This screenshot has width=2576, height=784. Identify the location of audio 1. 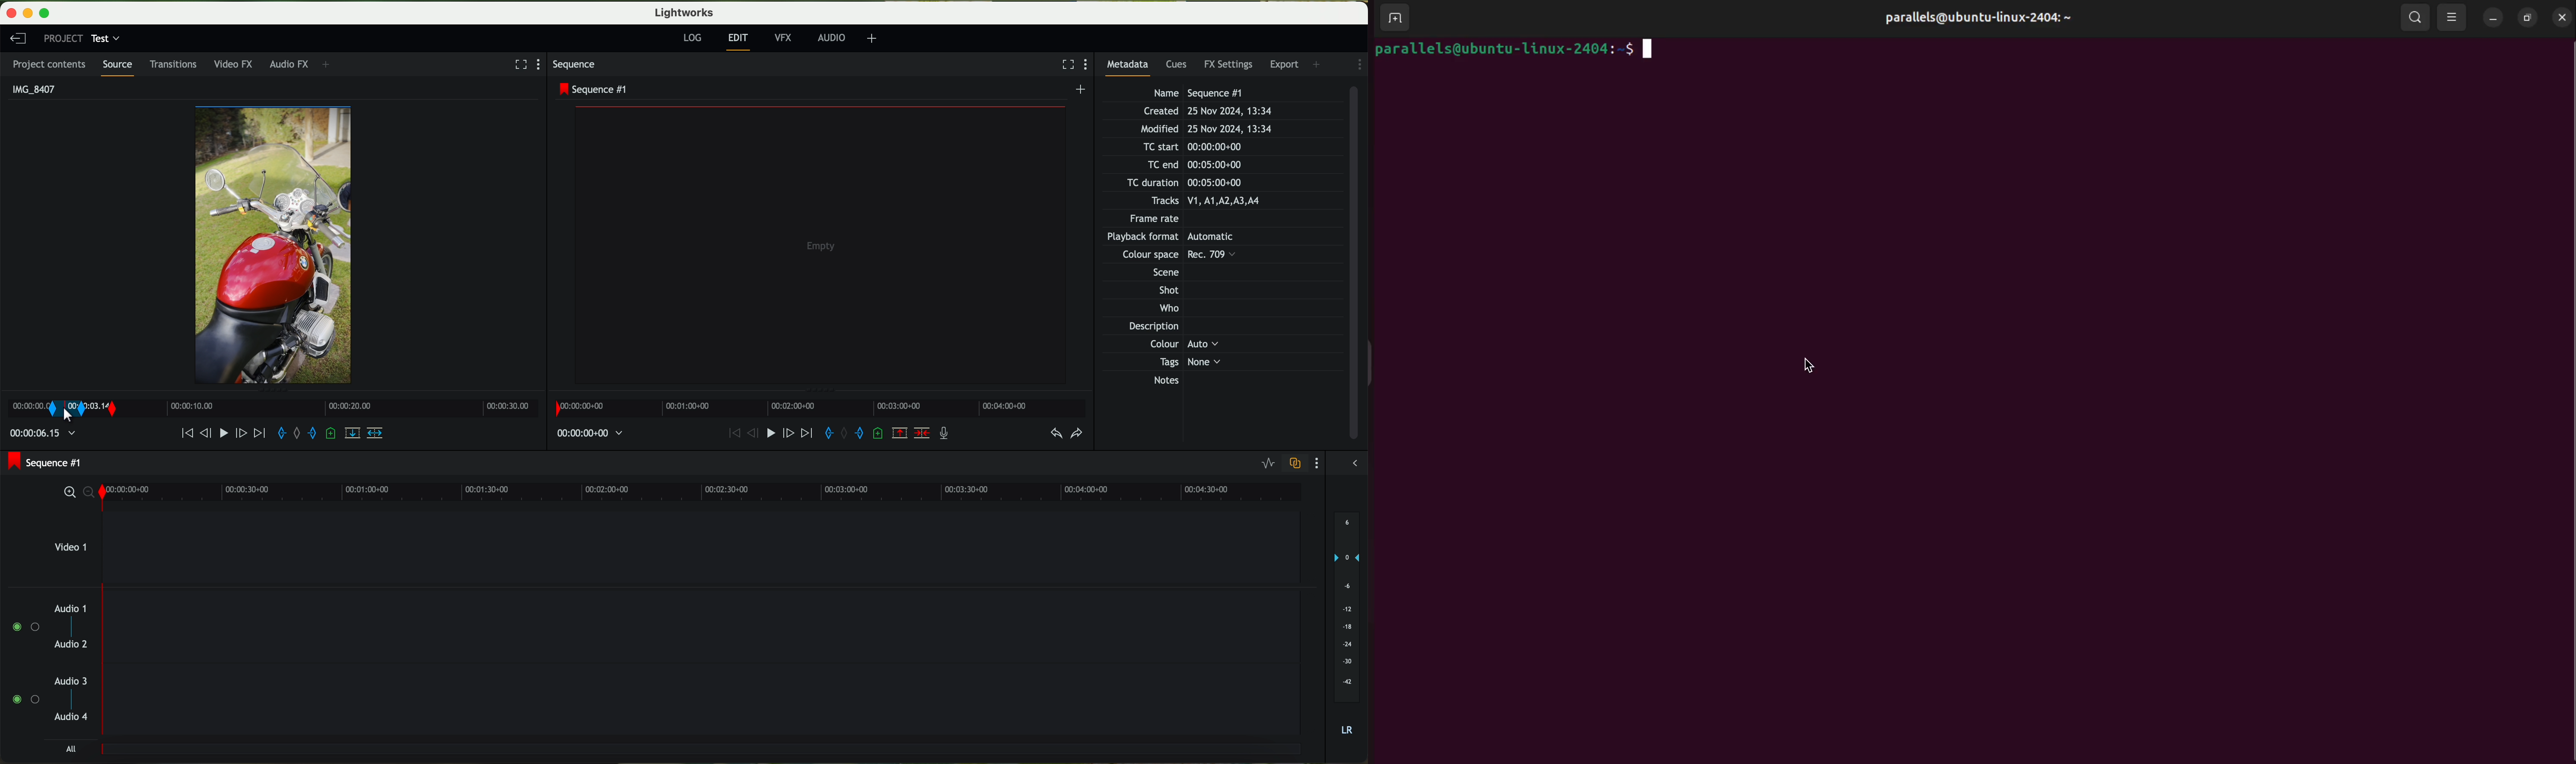
(71, 608).